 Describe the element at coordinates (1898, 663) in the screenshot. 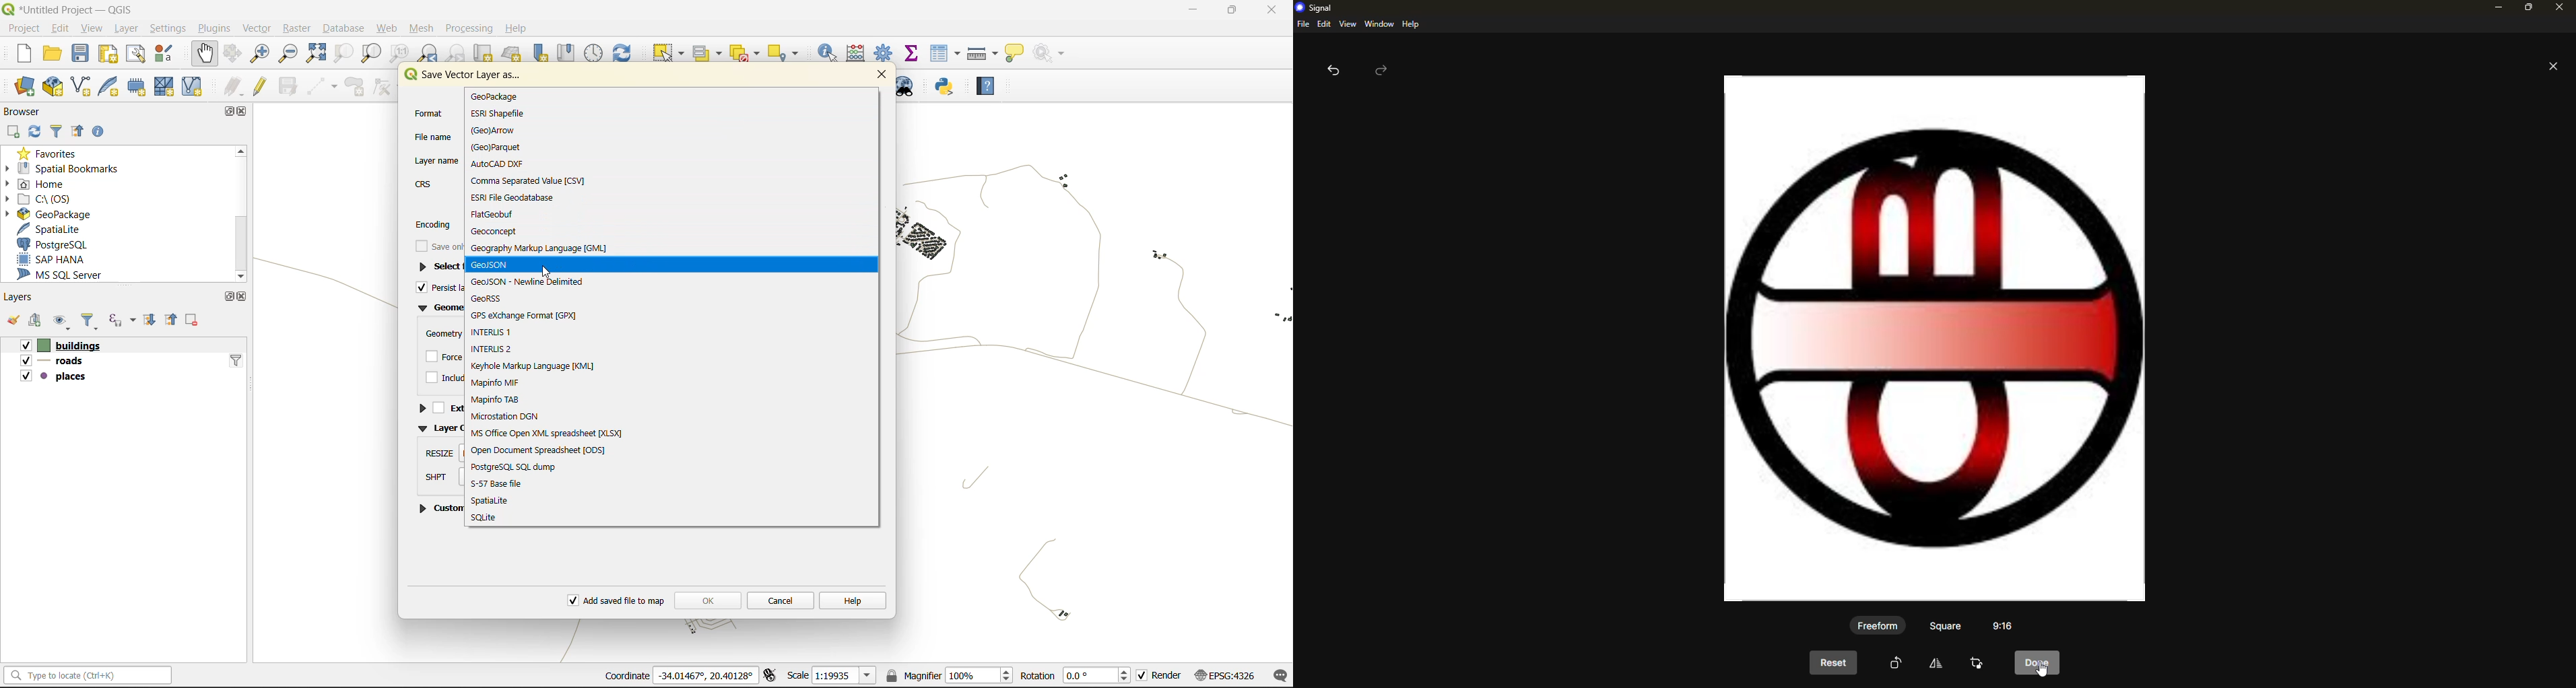

I see `rotate` at that location.